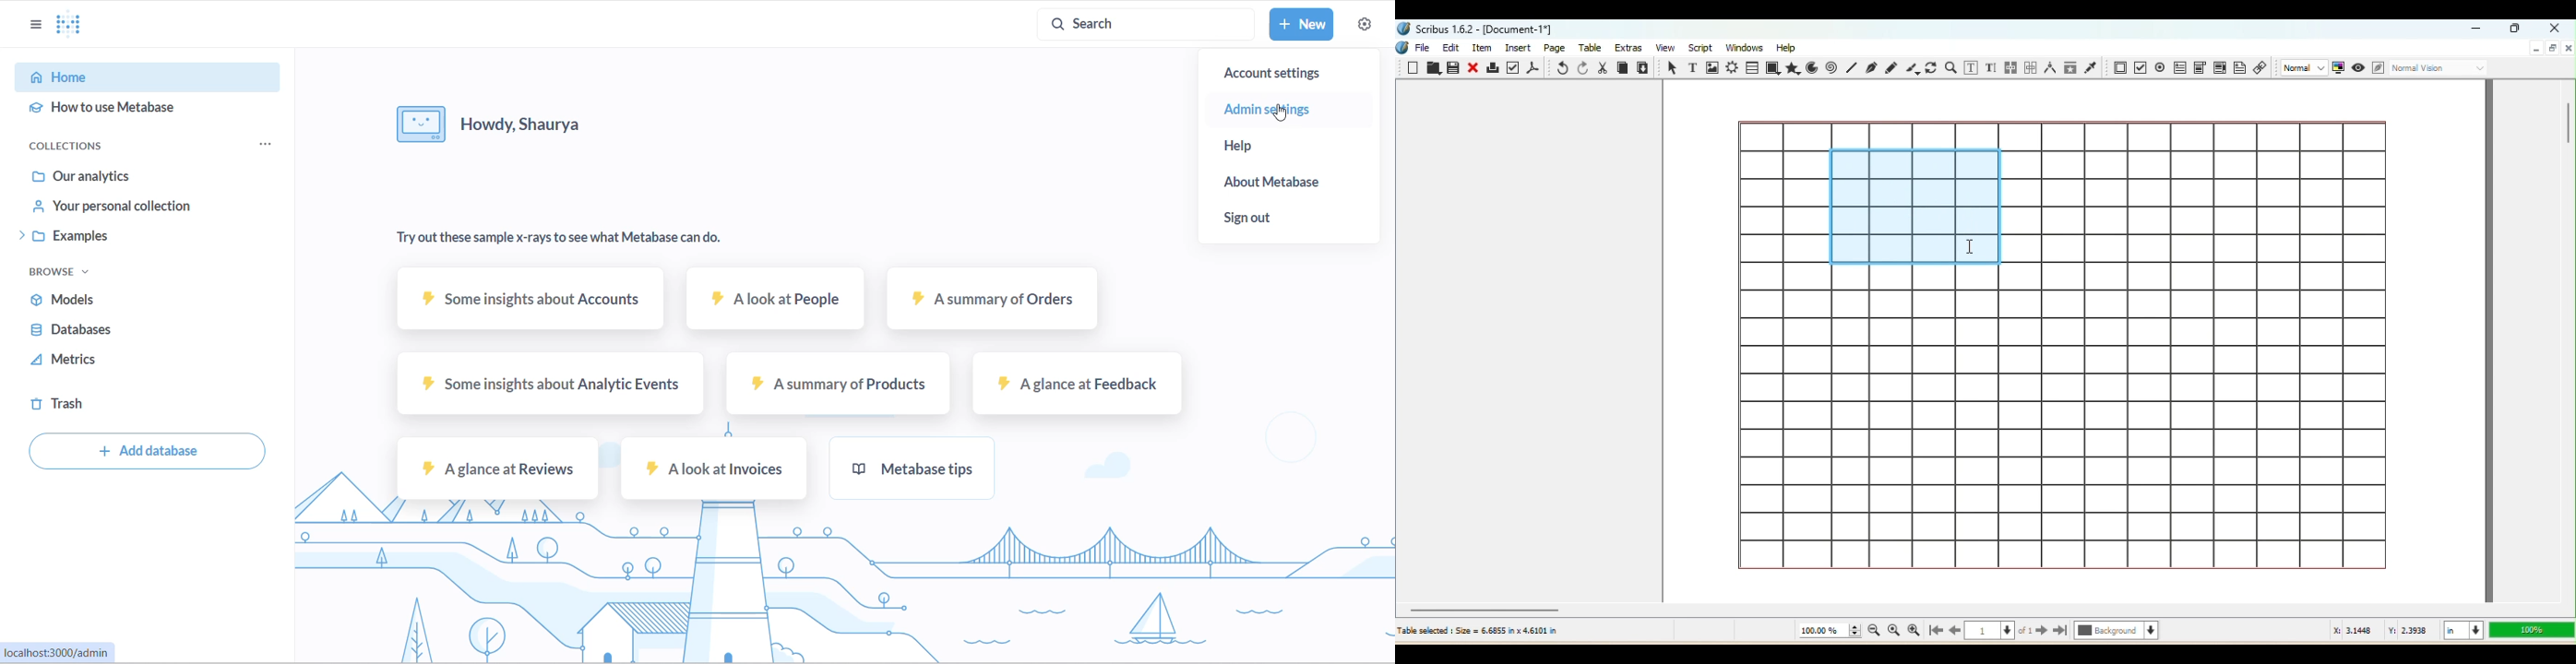 This screenshot has height=672, width=2576. Describe the element at coordinates (1630, 47) in the screenshot. I see `Extras` at that location.